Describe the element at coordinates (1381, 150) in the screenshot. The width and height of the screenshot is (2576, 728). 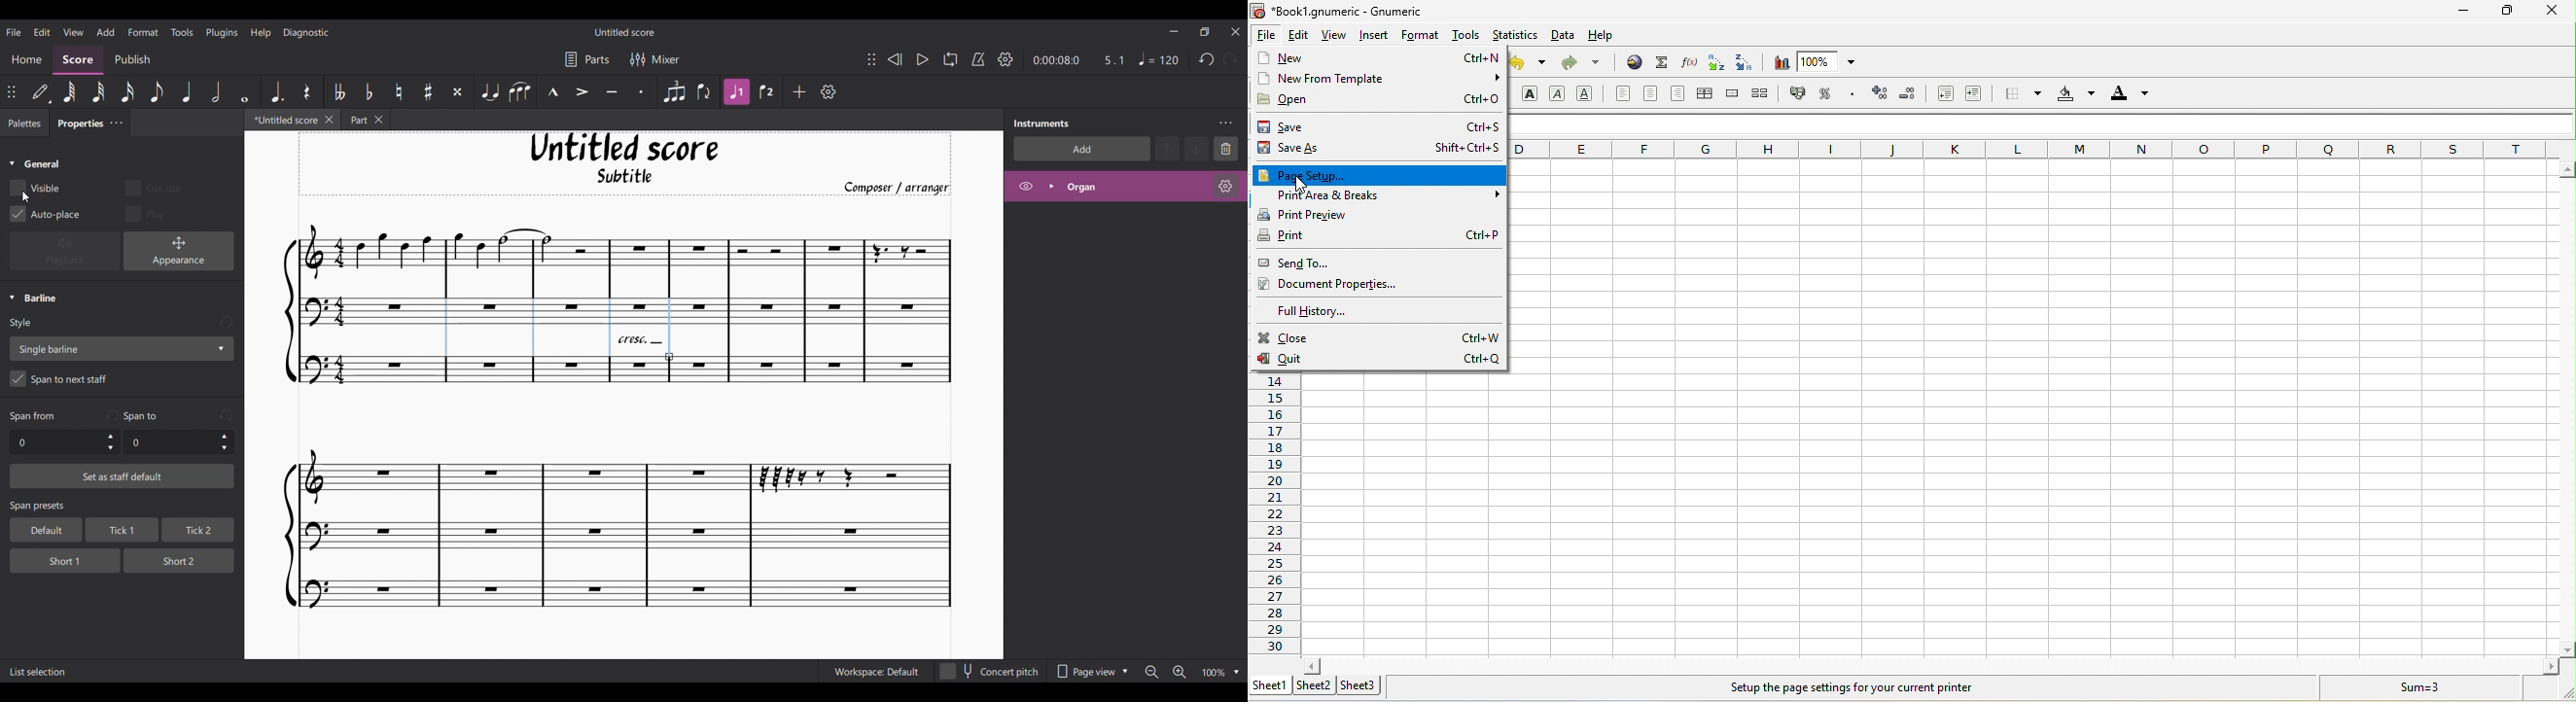
I see `save as` at that location.